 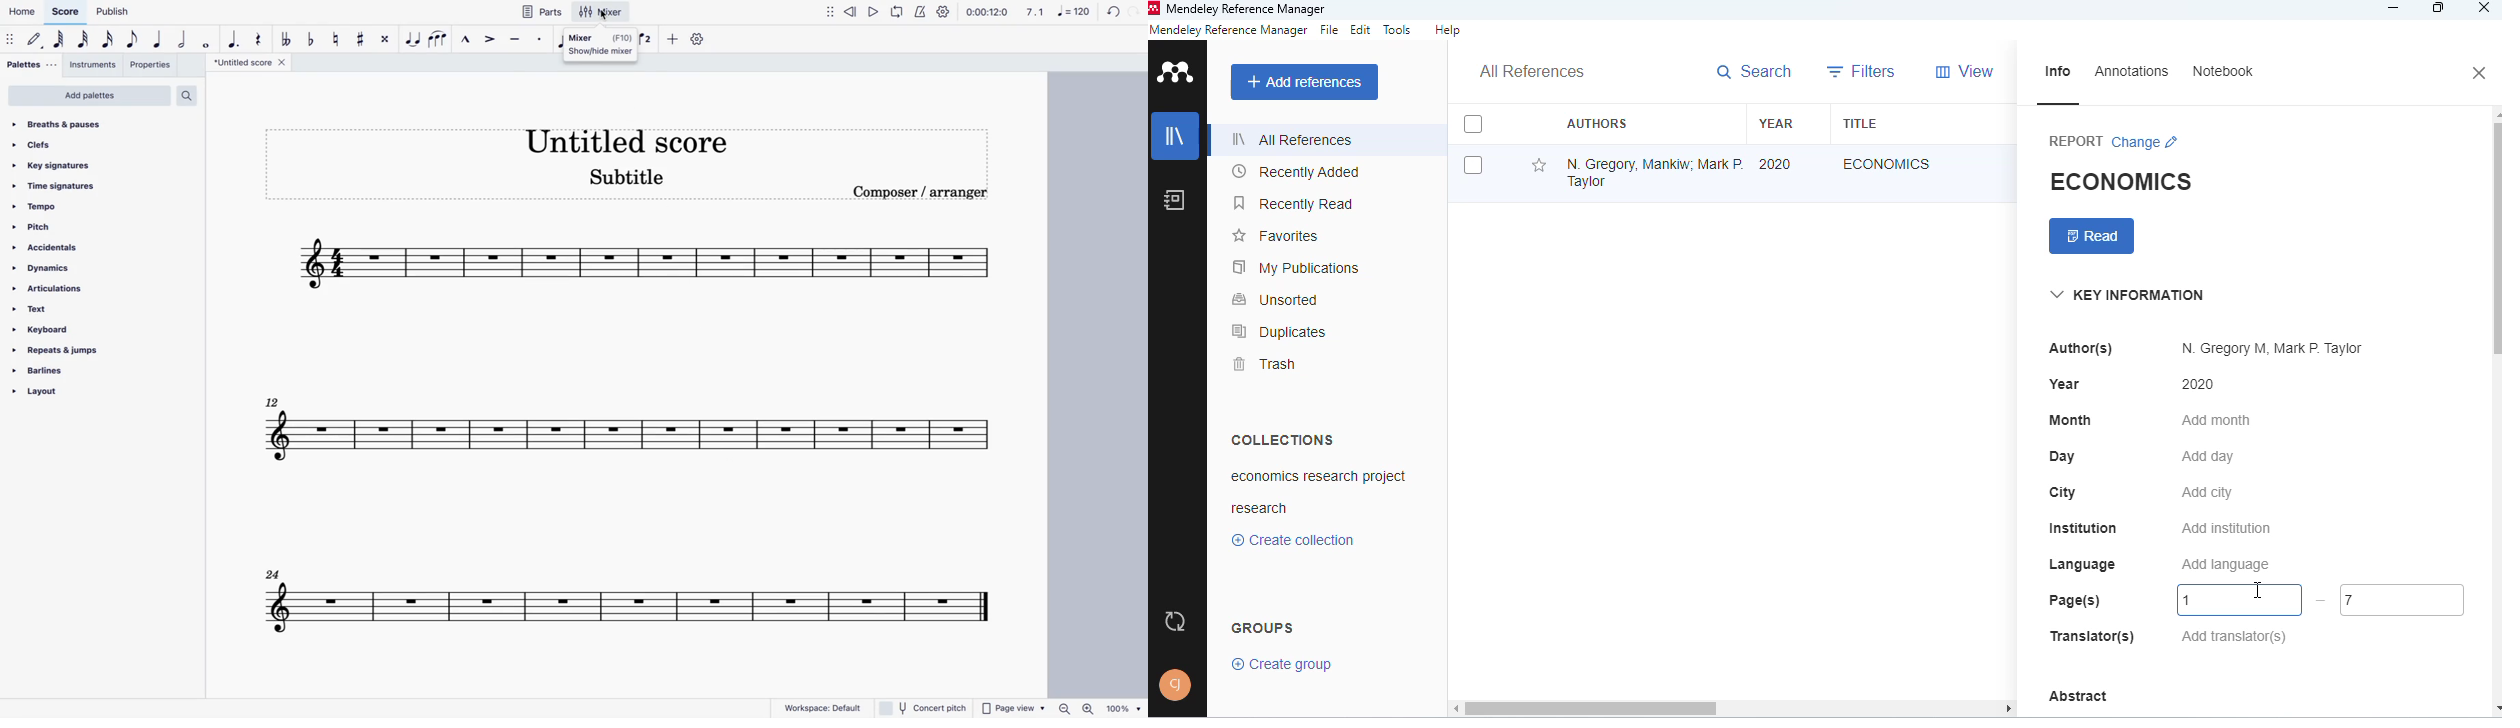 What do you see at coordinates (94, 143) in the screenshot?
I see `clefs` at bounding box center [94, 143].